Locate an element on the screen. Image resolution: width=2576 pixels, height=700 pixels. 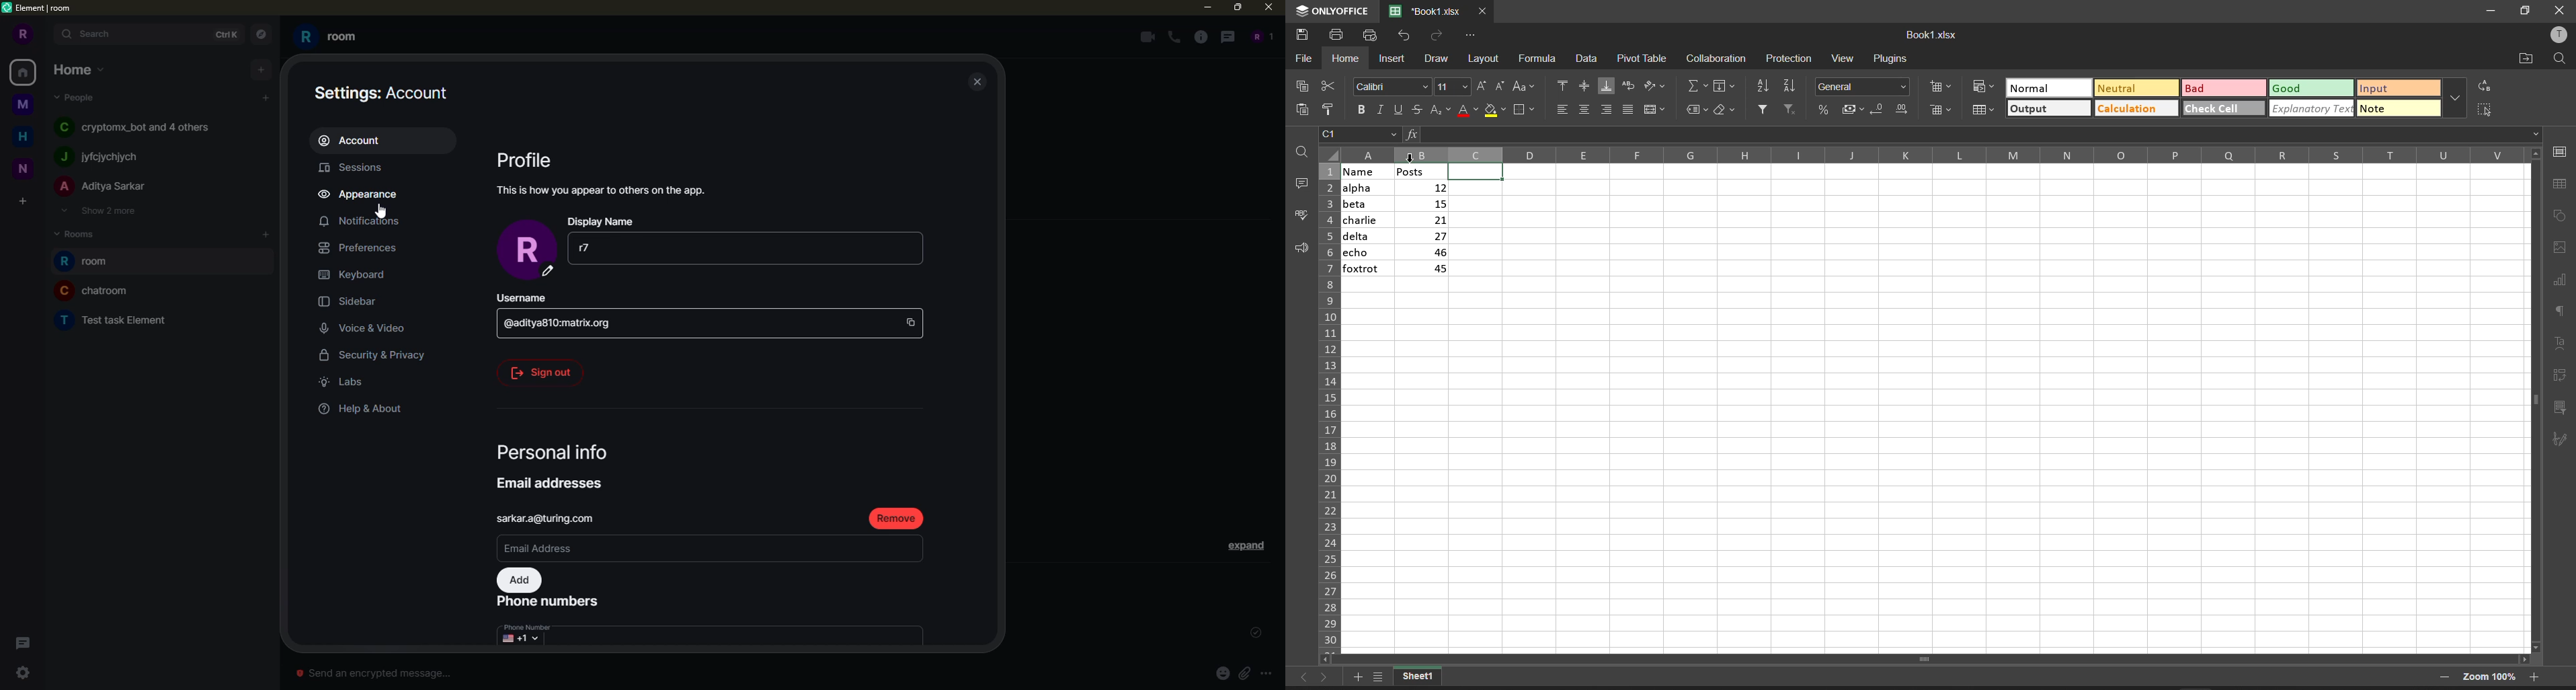
people is located at coordinates (102, 157).